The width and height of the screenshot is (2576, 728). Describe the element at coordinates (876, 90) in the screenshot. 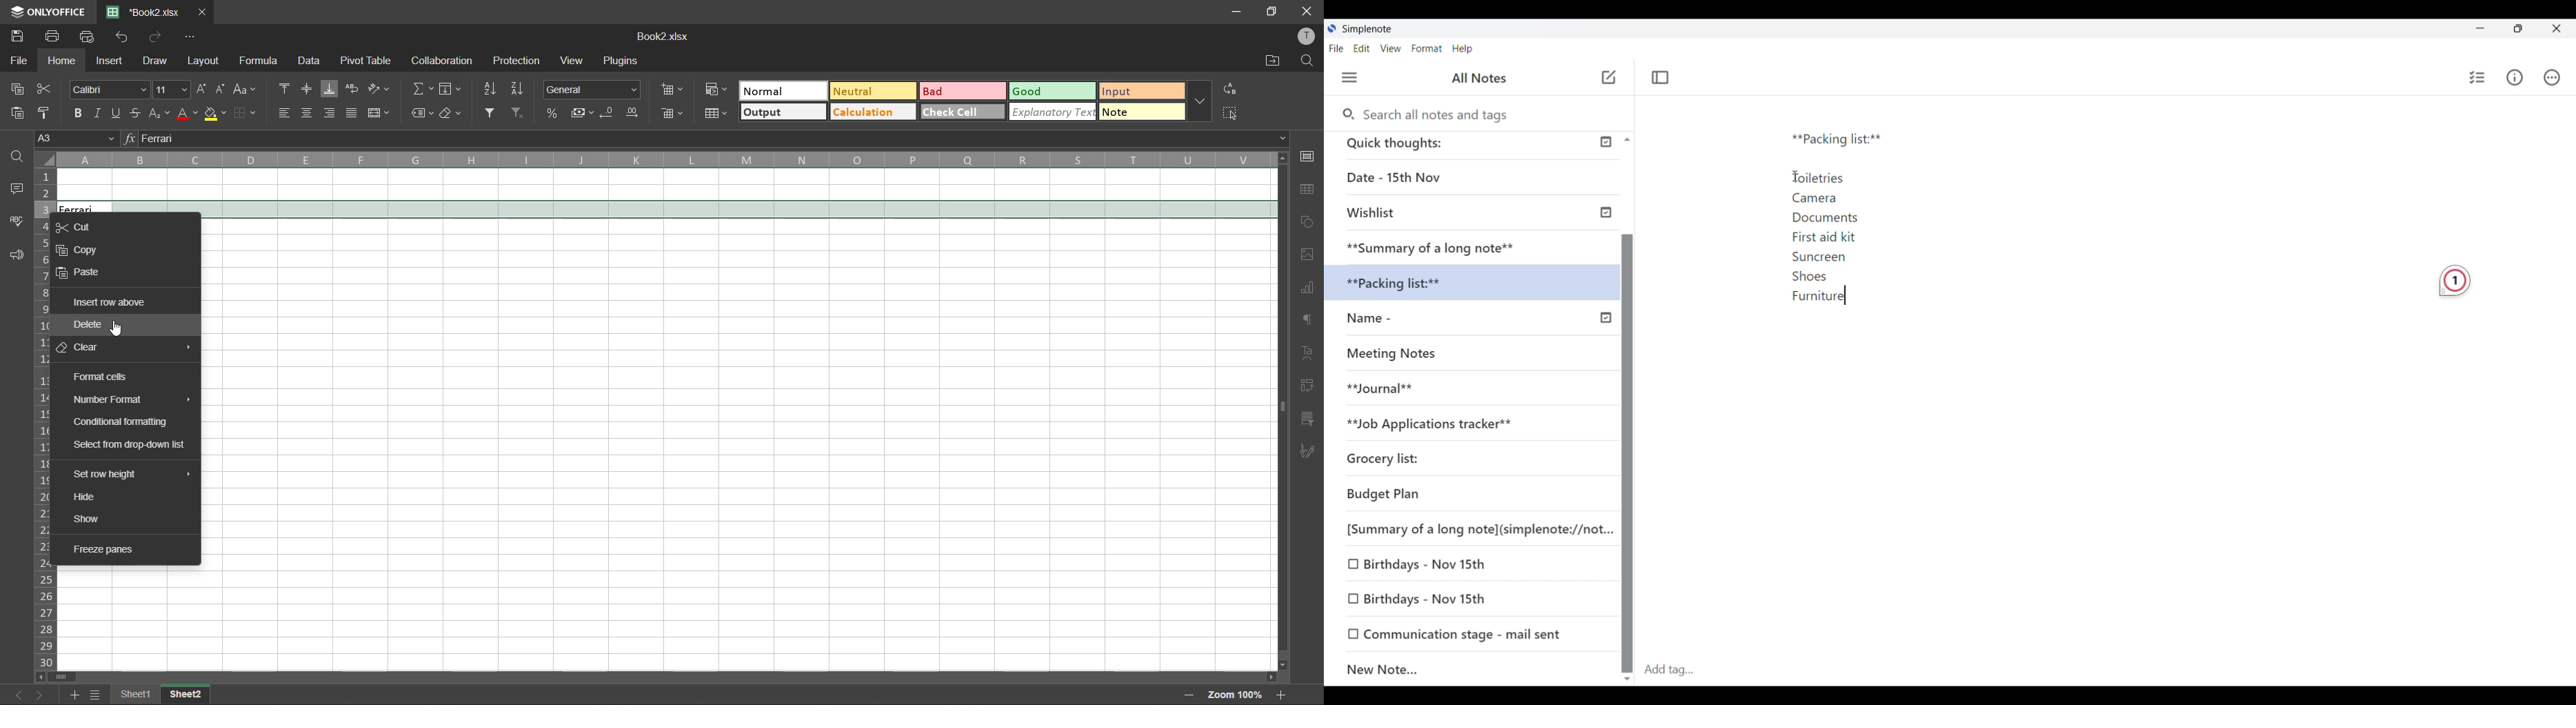

I see `neutral` at that location.